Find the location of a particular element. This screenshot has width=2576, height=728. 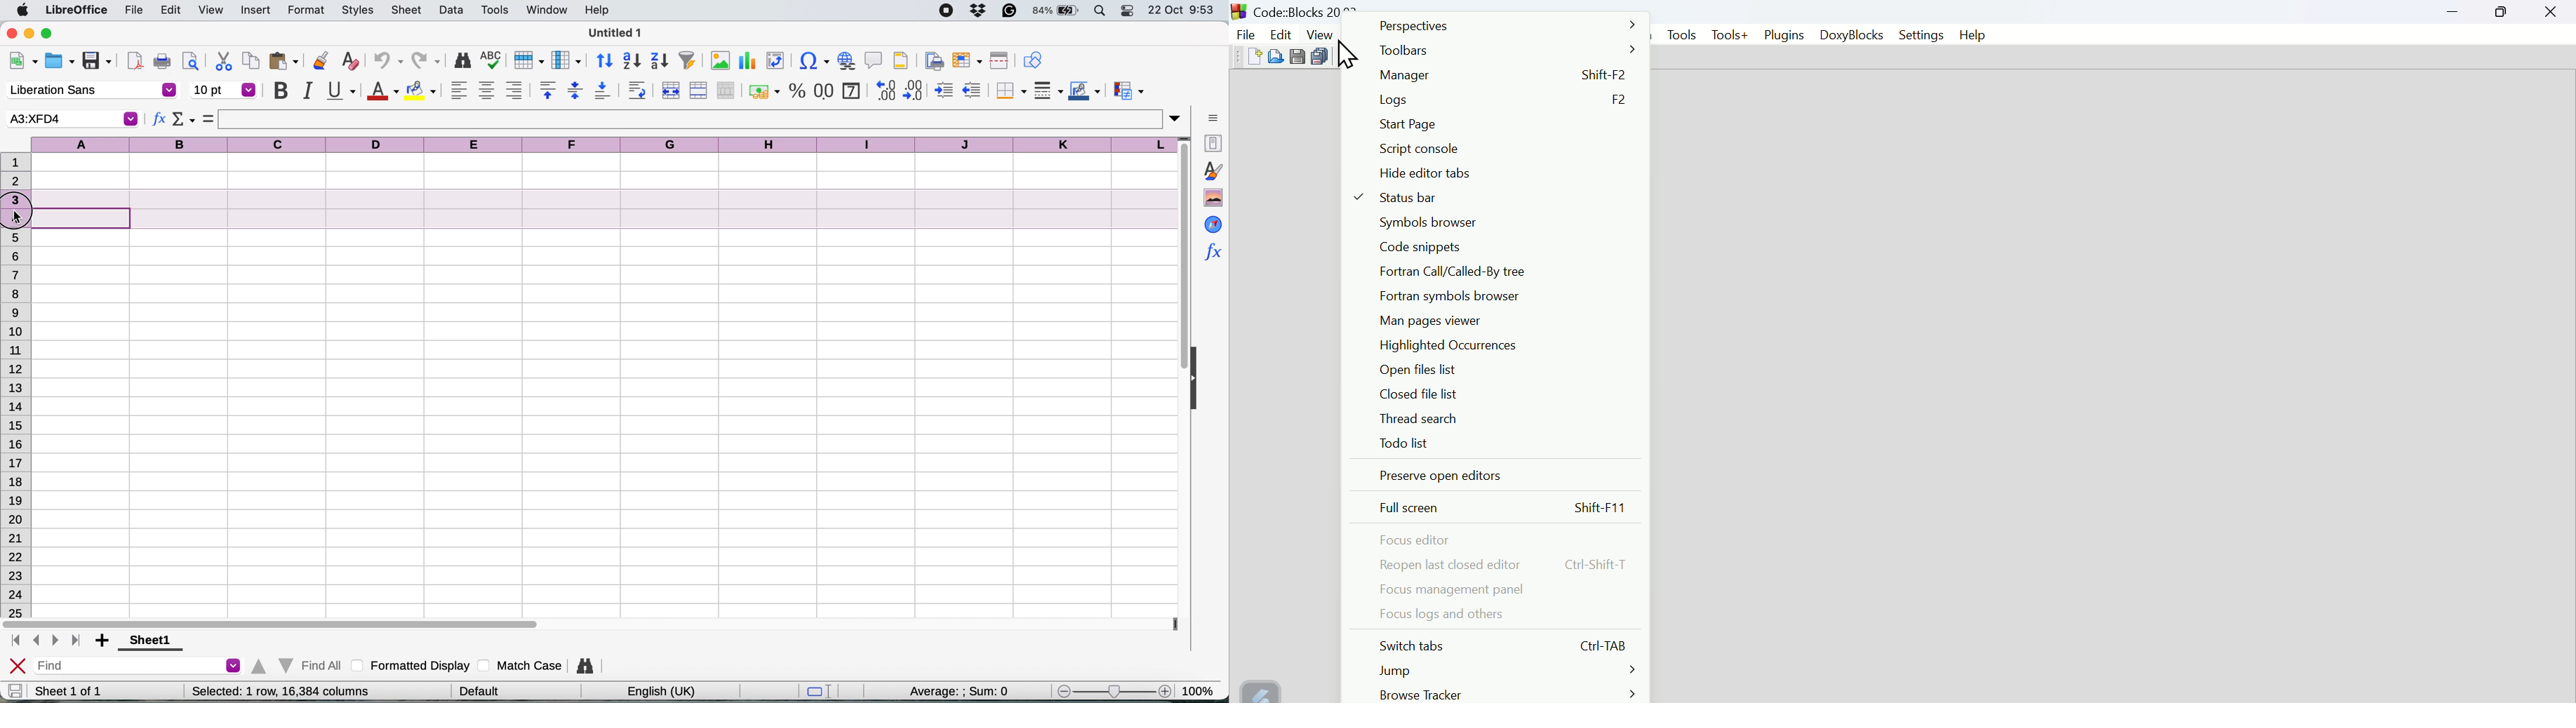

Reopen last closed editor is located at coordinates (1503, 563).